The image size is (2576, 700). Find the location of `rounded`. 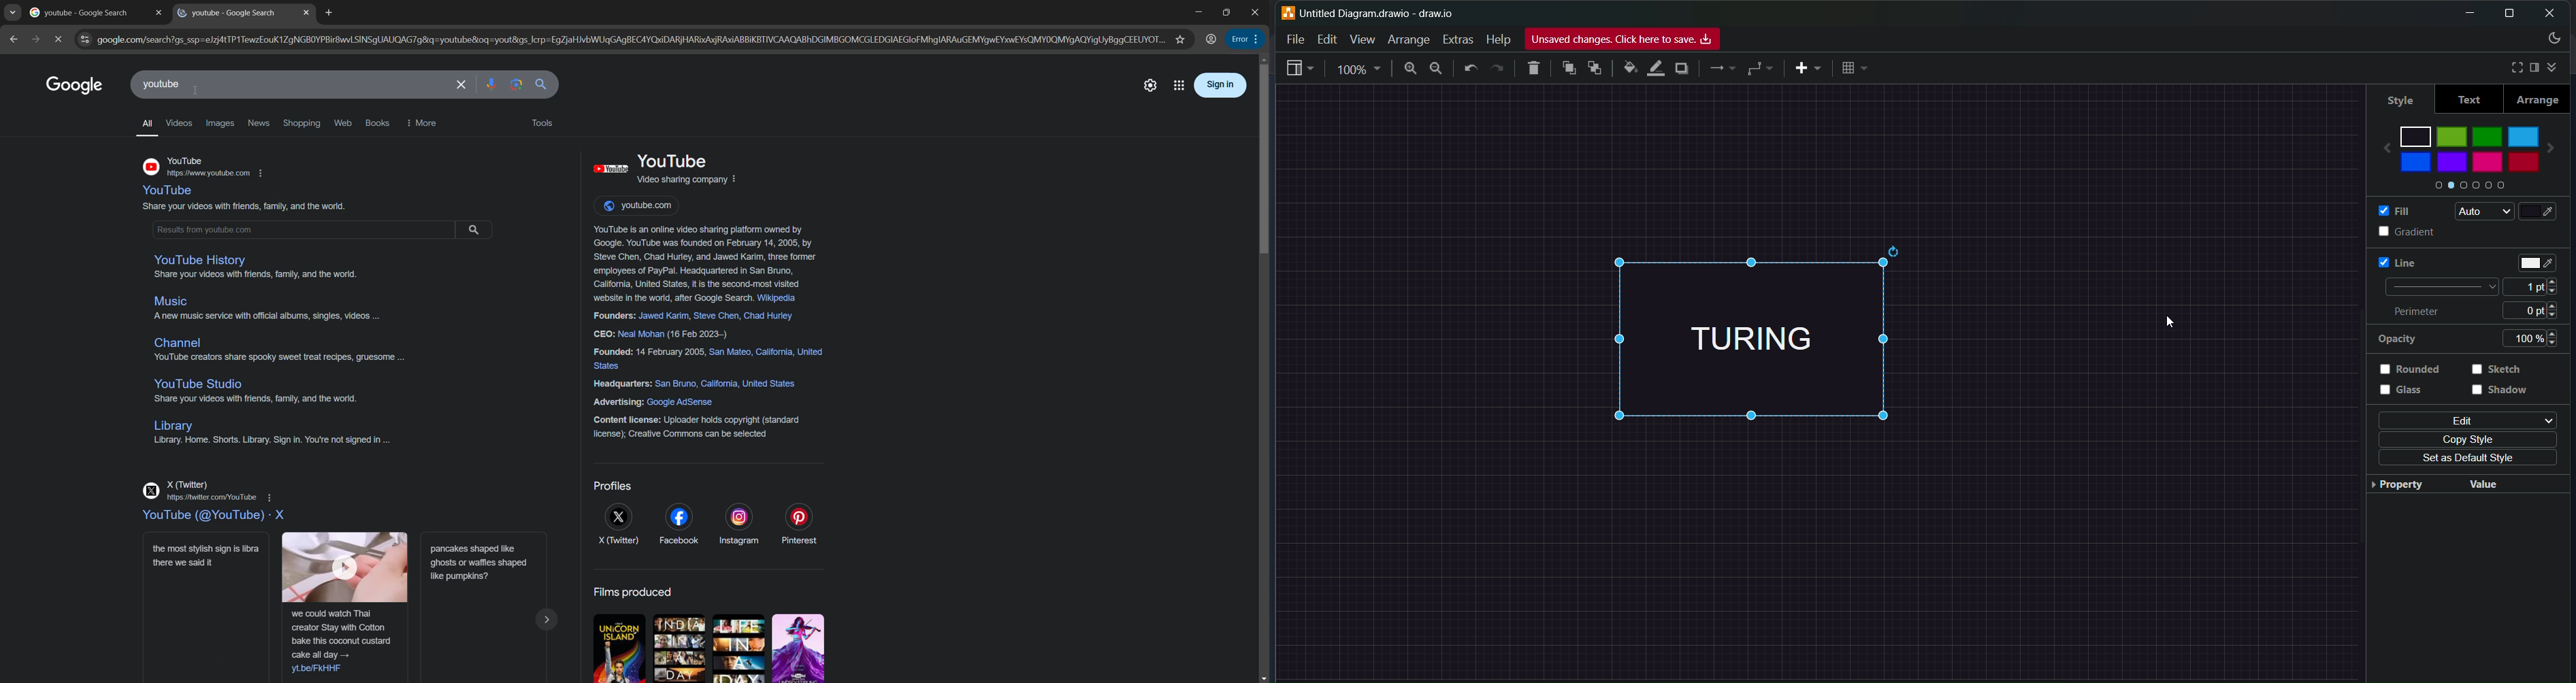

rounded is located at coordinates (2415, 369).